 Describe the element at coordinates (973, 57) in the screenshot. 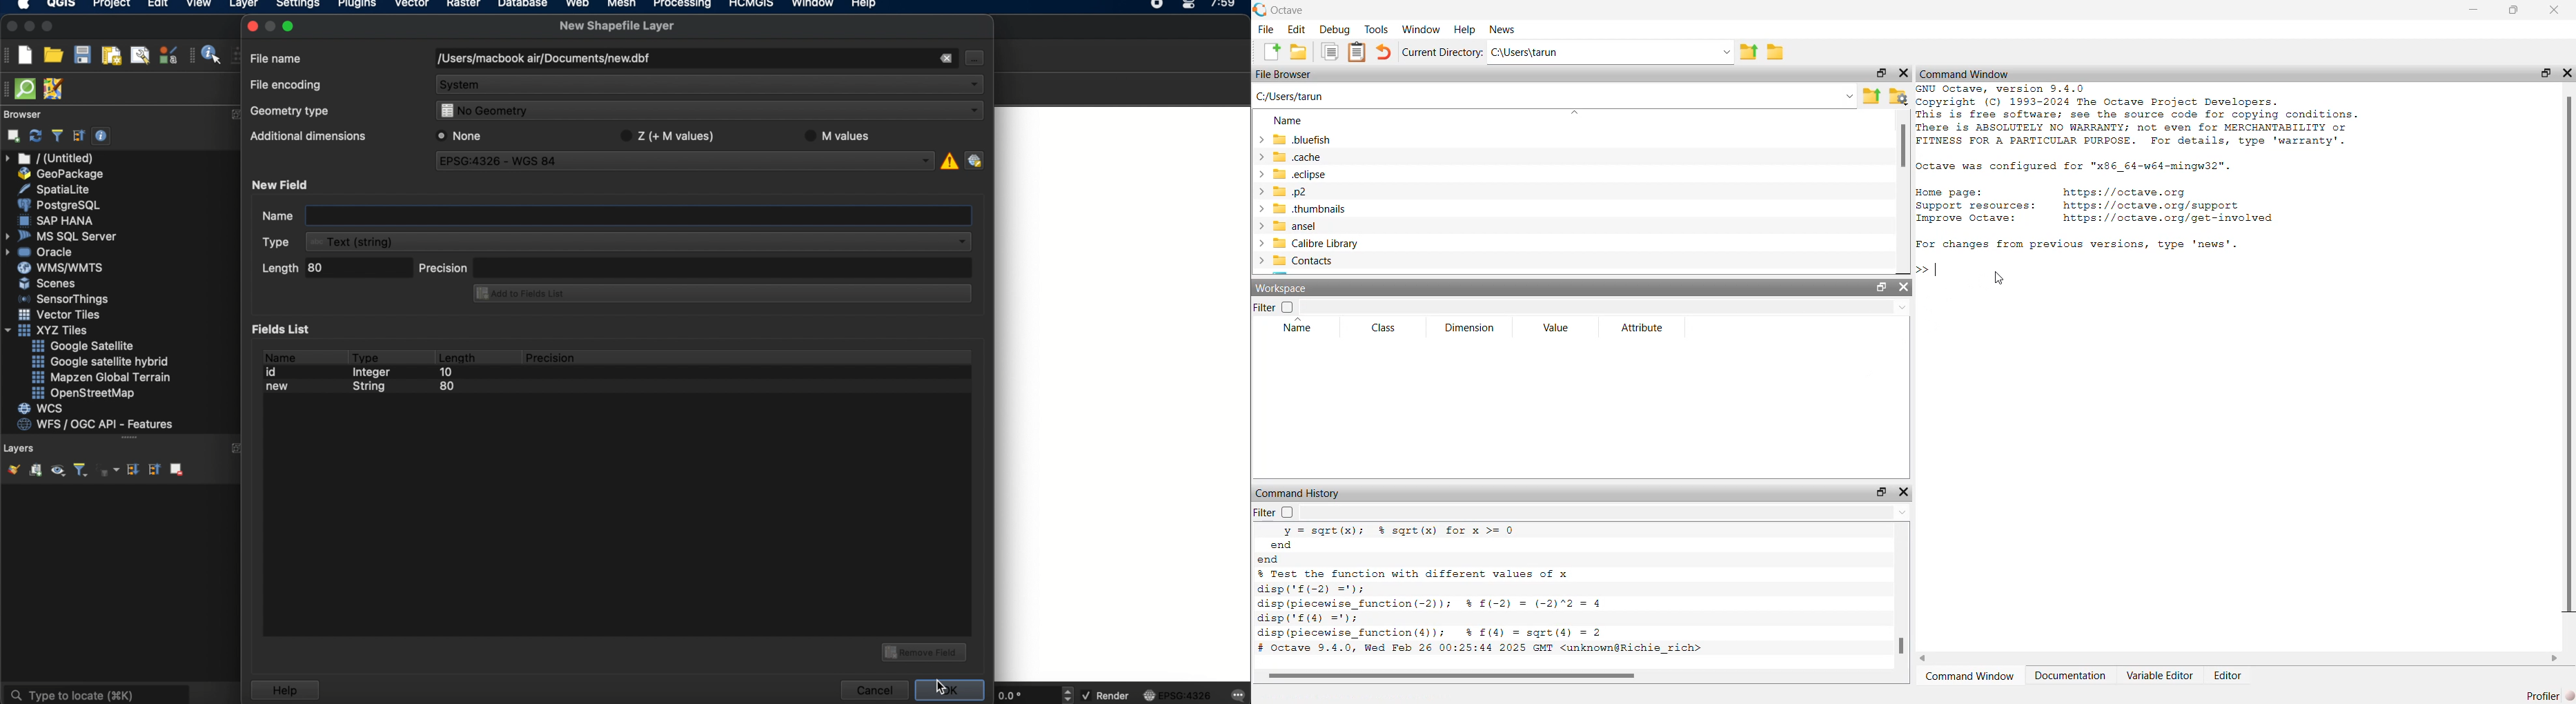

I see `cursor` at that location.